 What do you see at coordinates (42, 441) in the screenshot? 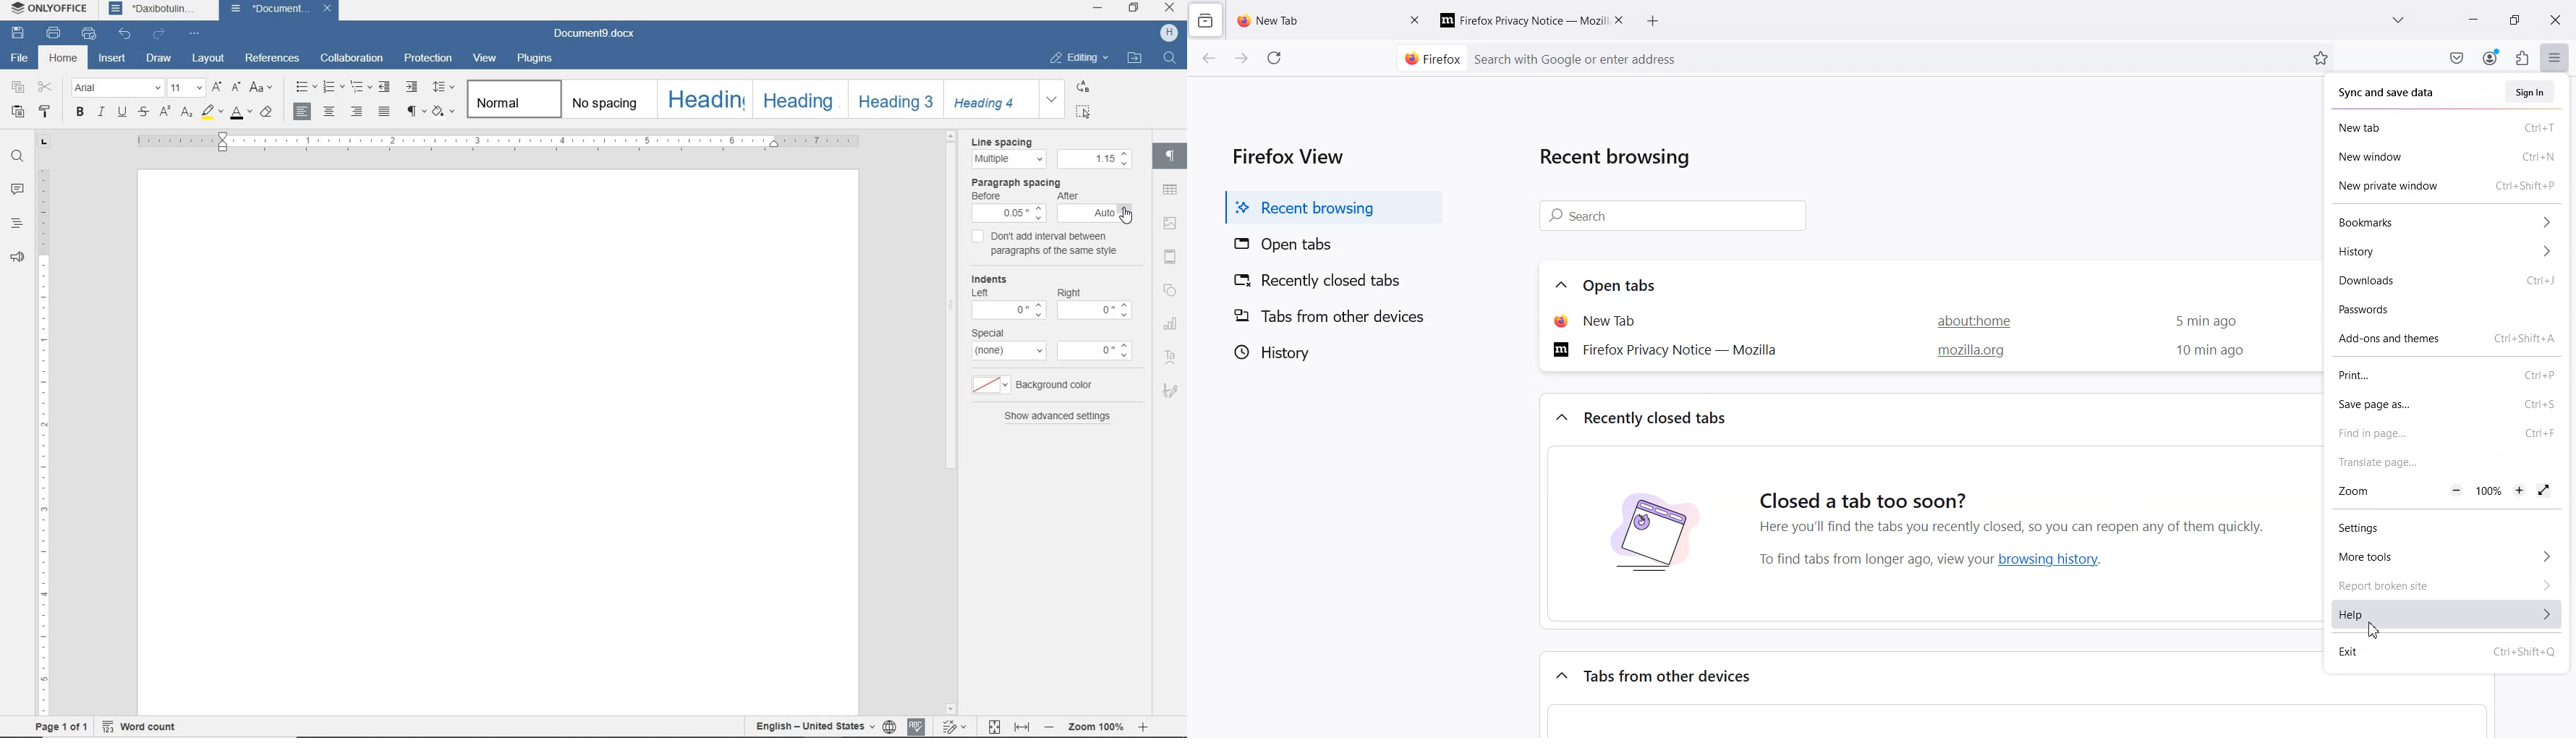
I see `ruler` at bounding box center [42, 441].